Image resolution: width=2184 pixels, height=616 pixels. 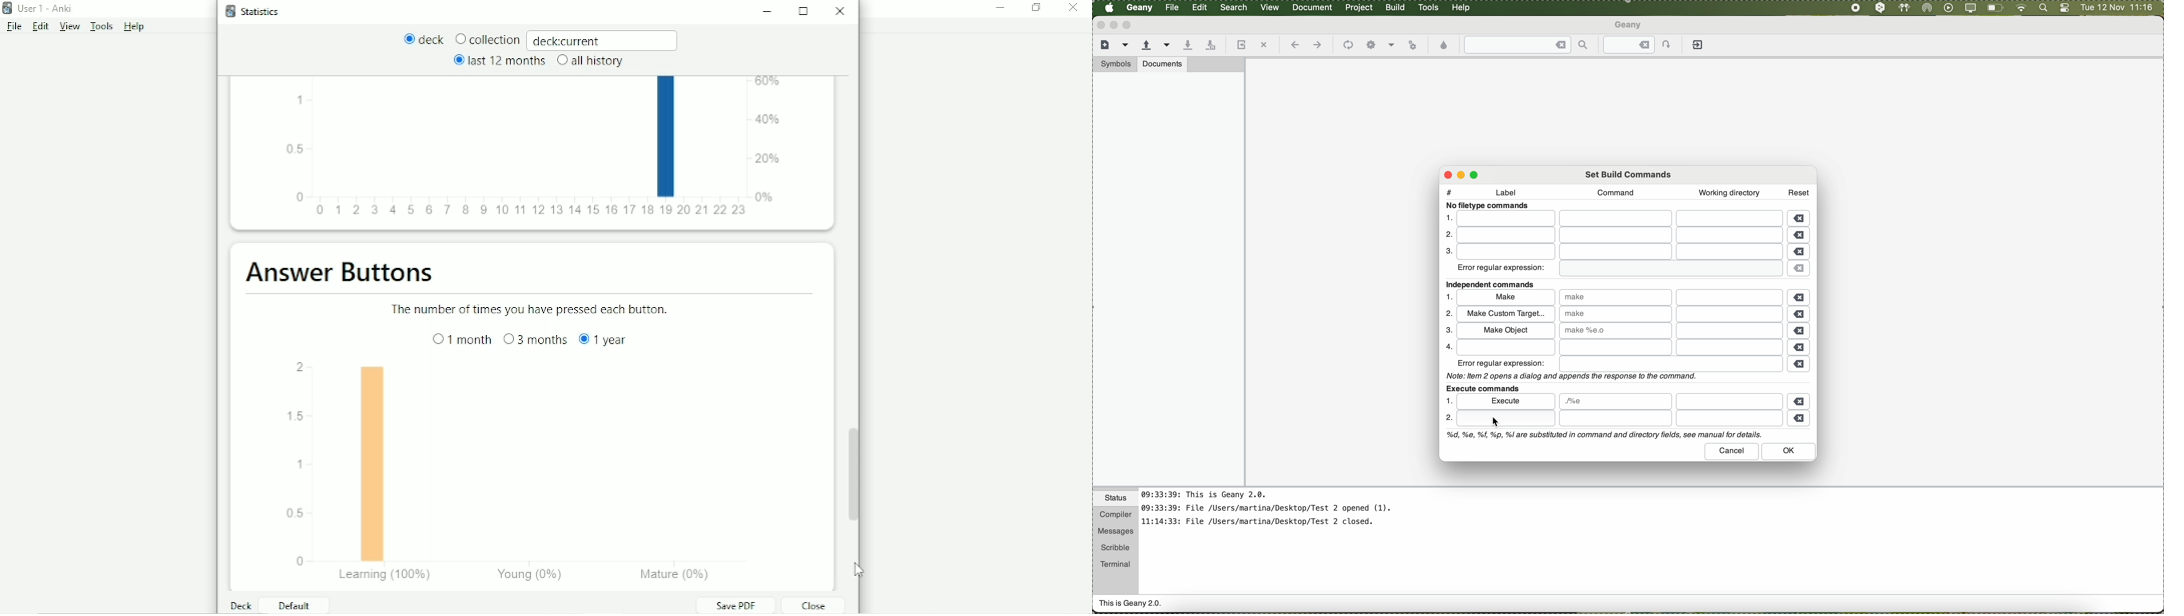 What do you see at coordinates (103, 27) in the screenshot?
I see `Tools` at bounding box center [103, 27].